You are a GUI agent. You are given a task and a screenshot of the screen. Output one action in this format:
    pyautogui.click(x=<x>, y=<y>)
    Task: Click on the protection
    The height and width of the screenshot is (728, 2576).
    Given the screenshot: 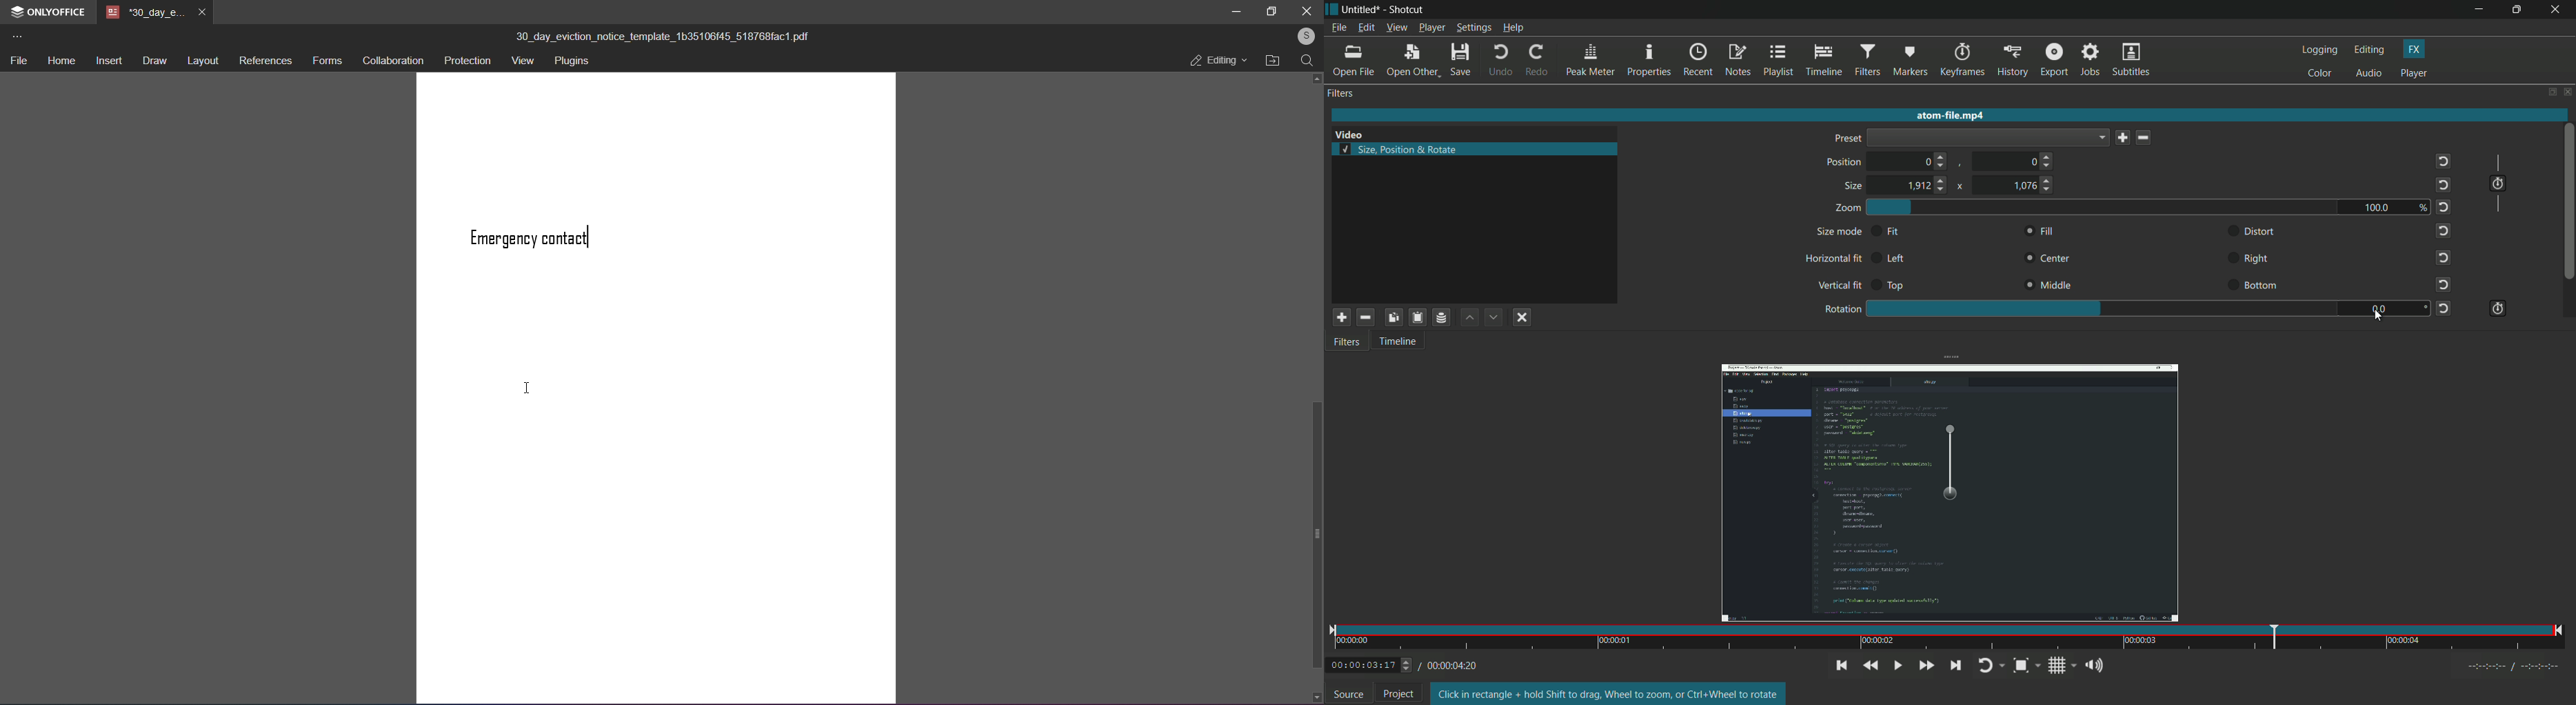 What is the action you would take?
    pyautogui.click(x=468, y=61)
    